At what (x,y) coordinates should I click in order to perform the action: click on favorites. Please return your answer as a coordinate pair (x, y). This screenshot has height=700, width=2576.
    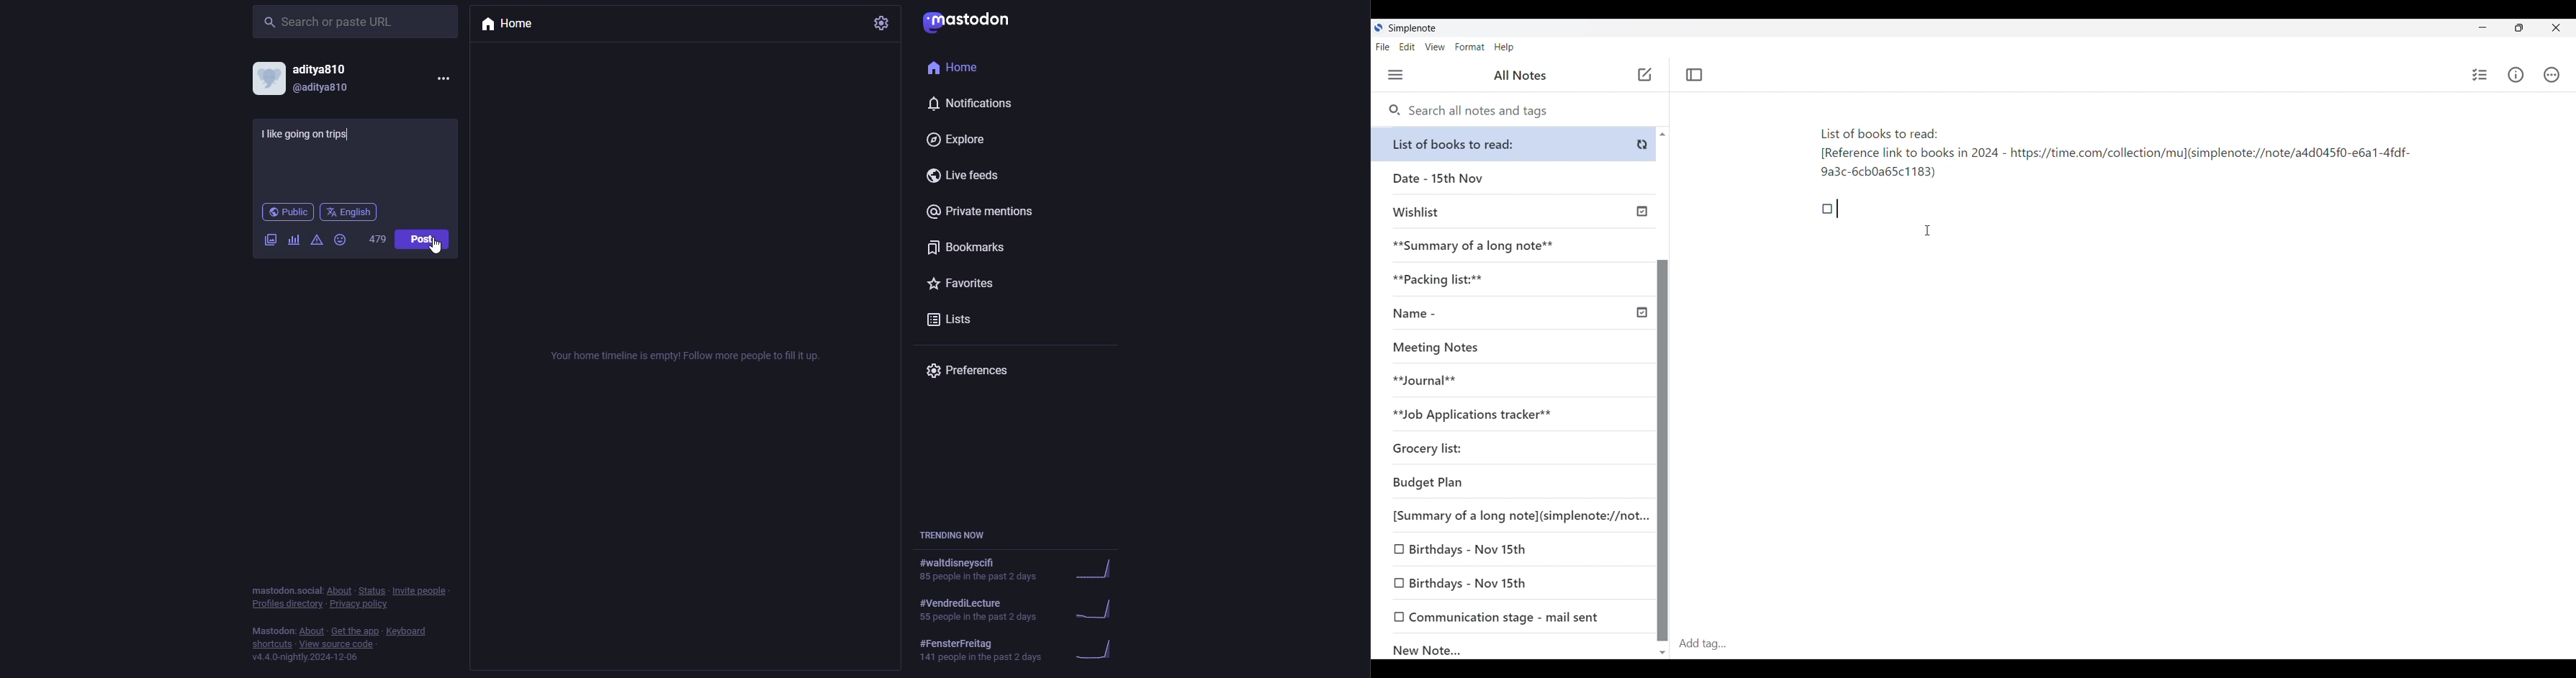
    Looking at the image, I should click on (968, 285).